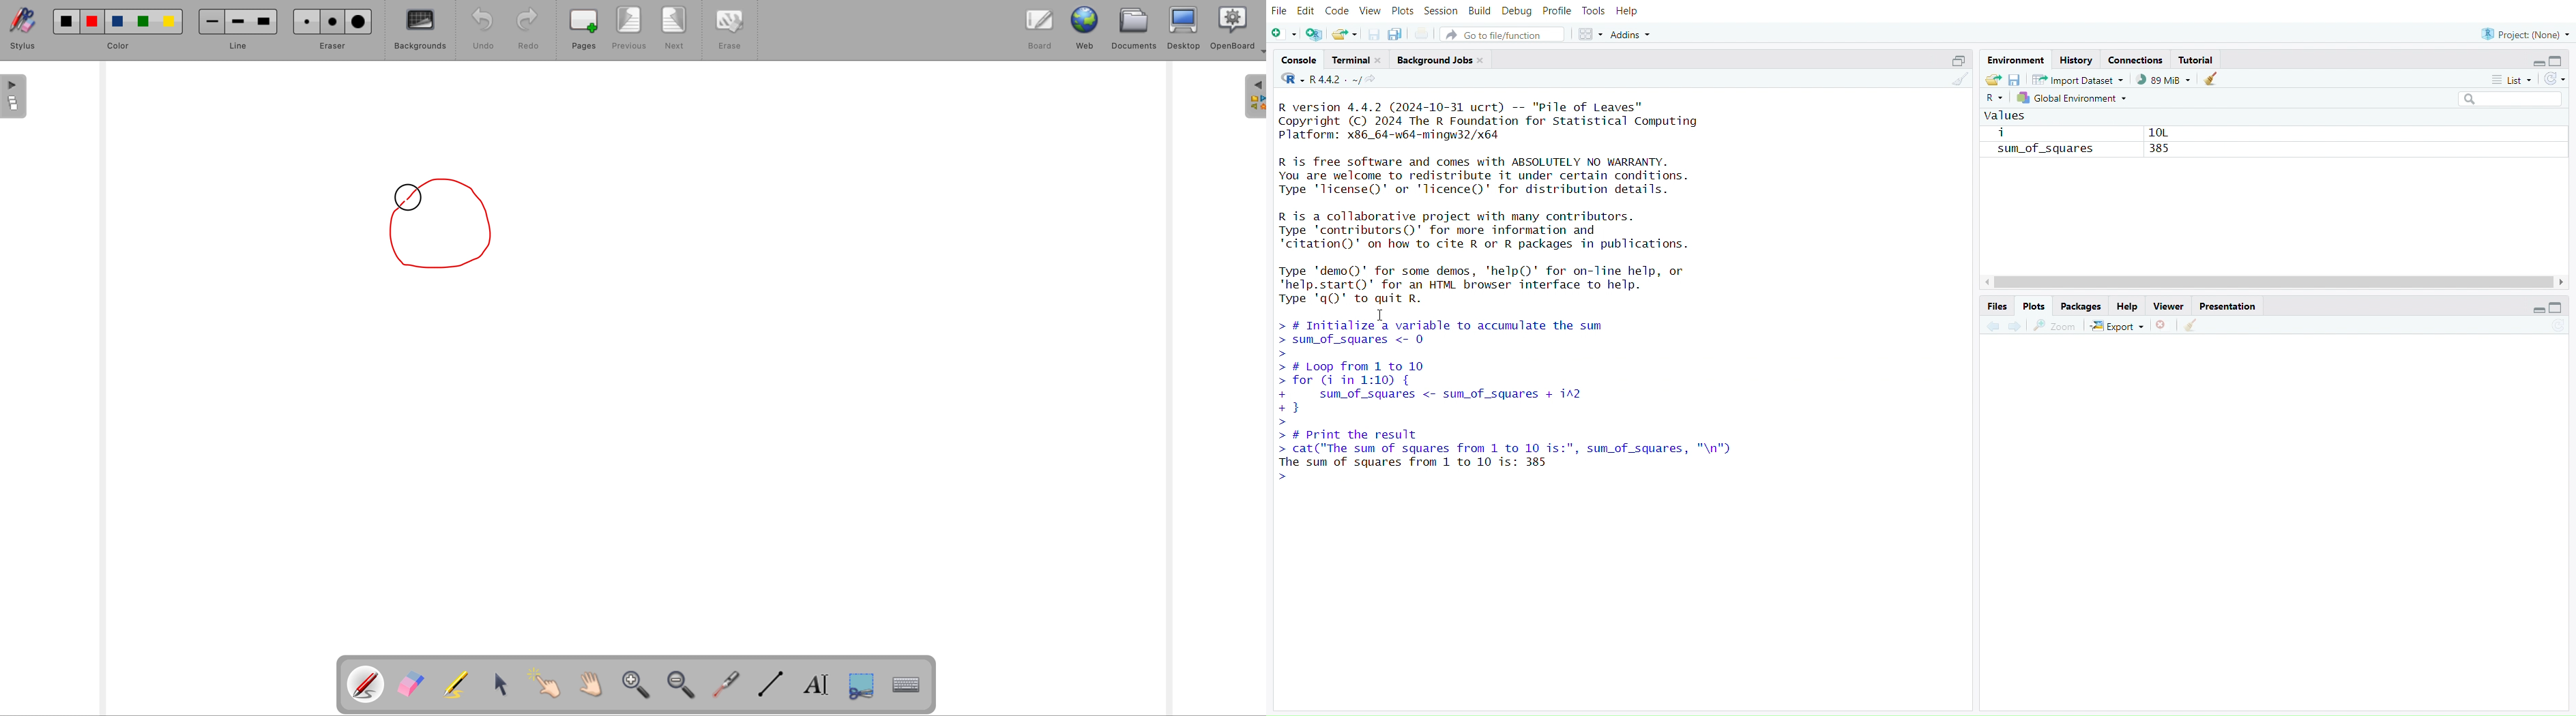 The width and height of the screenshot is (2576, 728). I want to click on remove current plot, so click(2164, 325).